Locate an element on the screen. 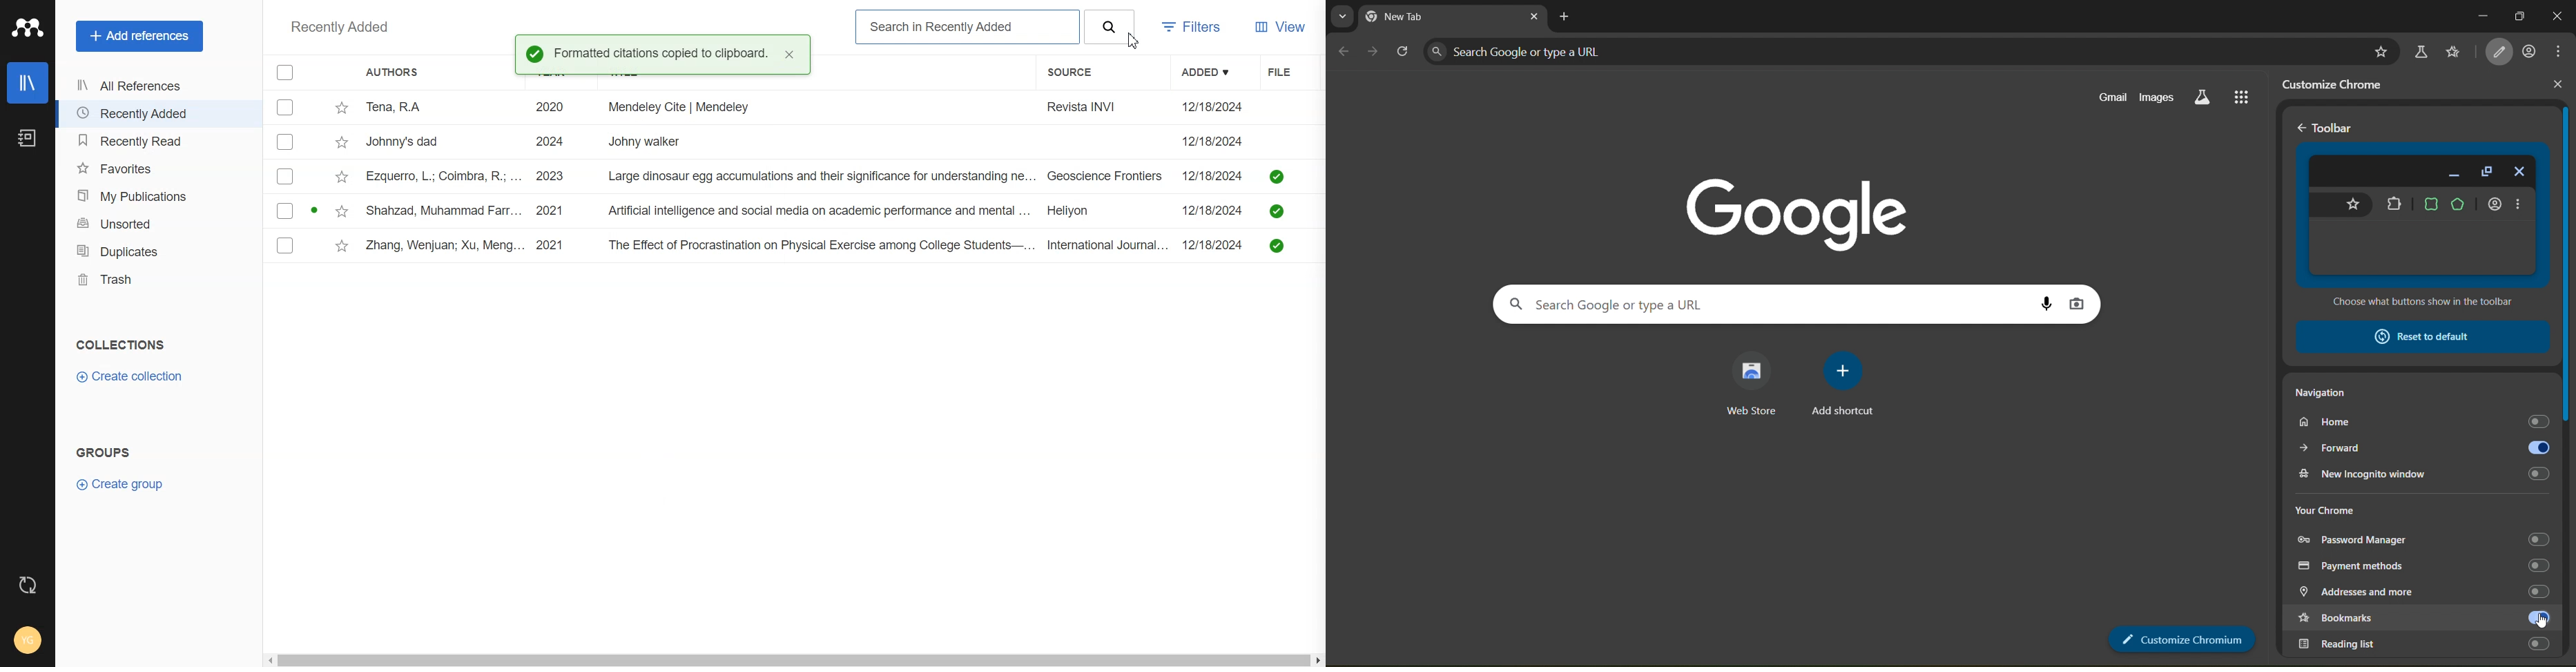 The height and width of the screenshot is (672, 2576). GROUPS is located at coordinates (104, 452).